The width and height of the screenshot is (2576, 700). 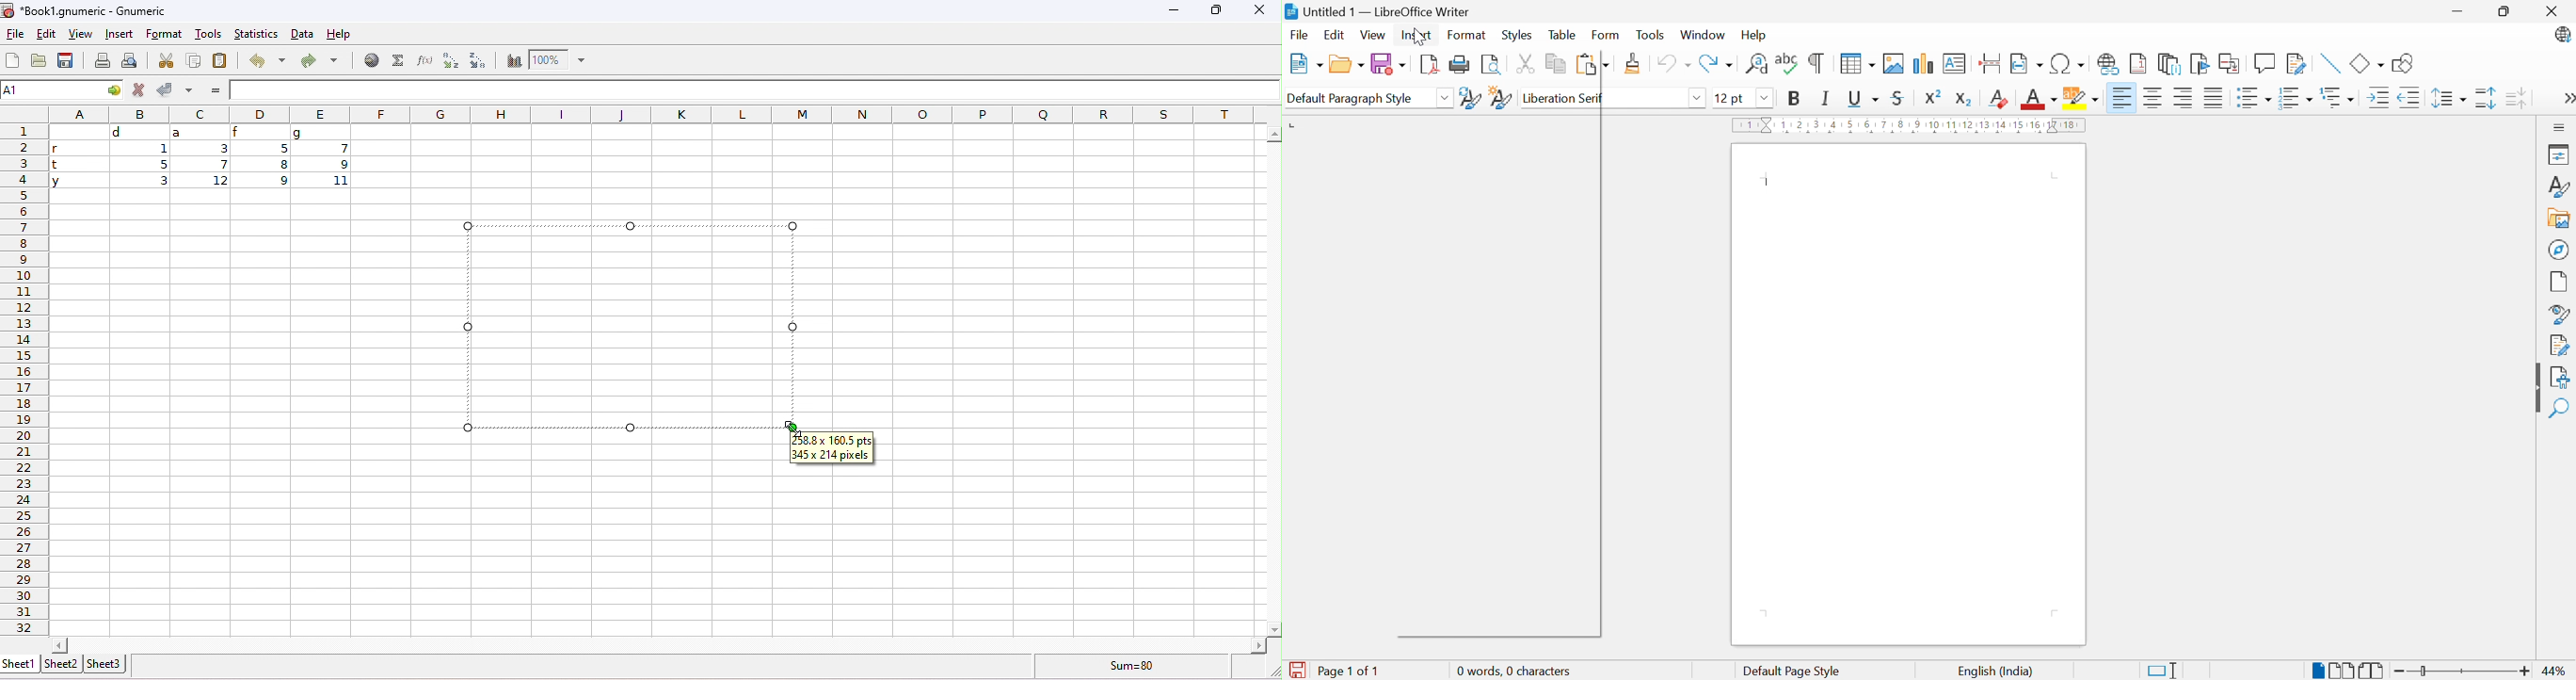 What do you see at coordinates (2410, 98) in the screenshot?
I see `Decrease indent` at bounding box center [2410, 98].